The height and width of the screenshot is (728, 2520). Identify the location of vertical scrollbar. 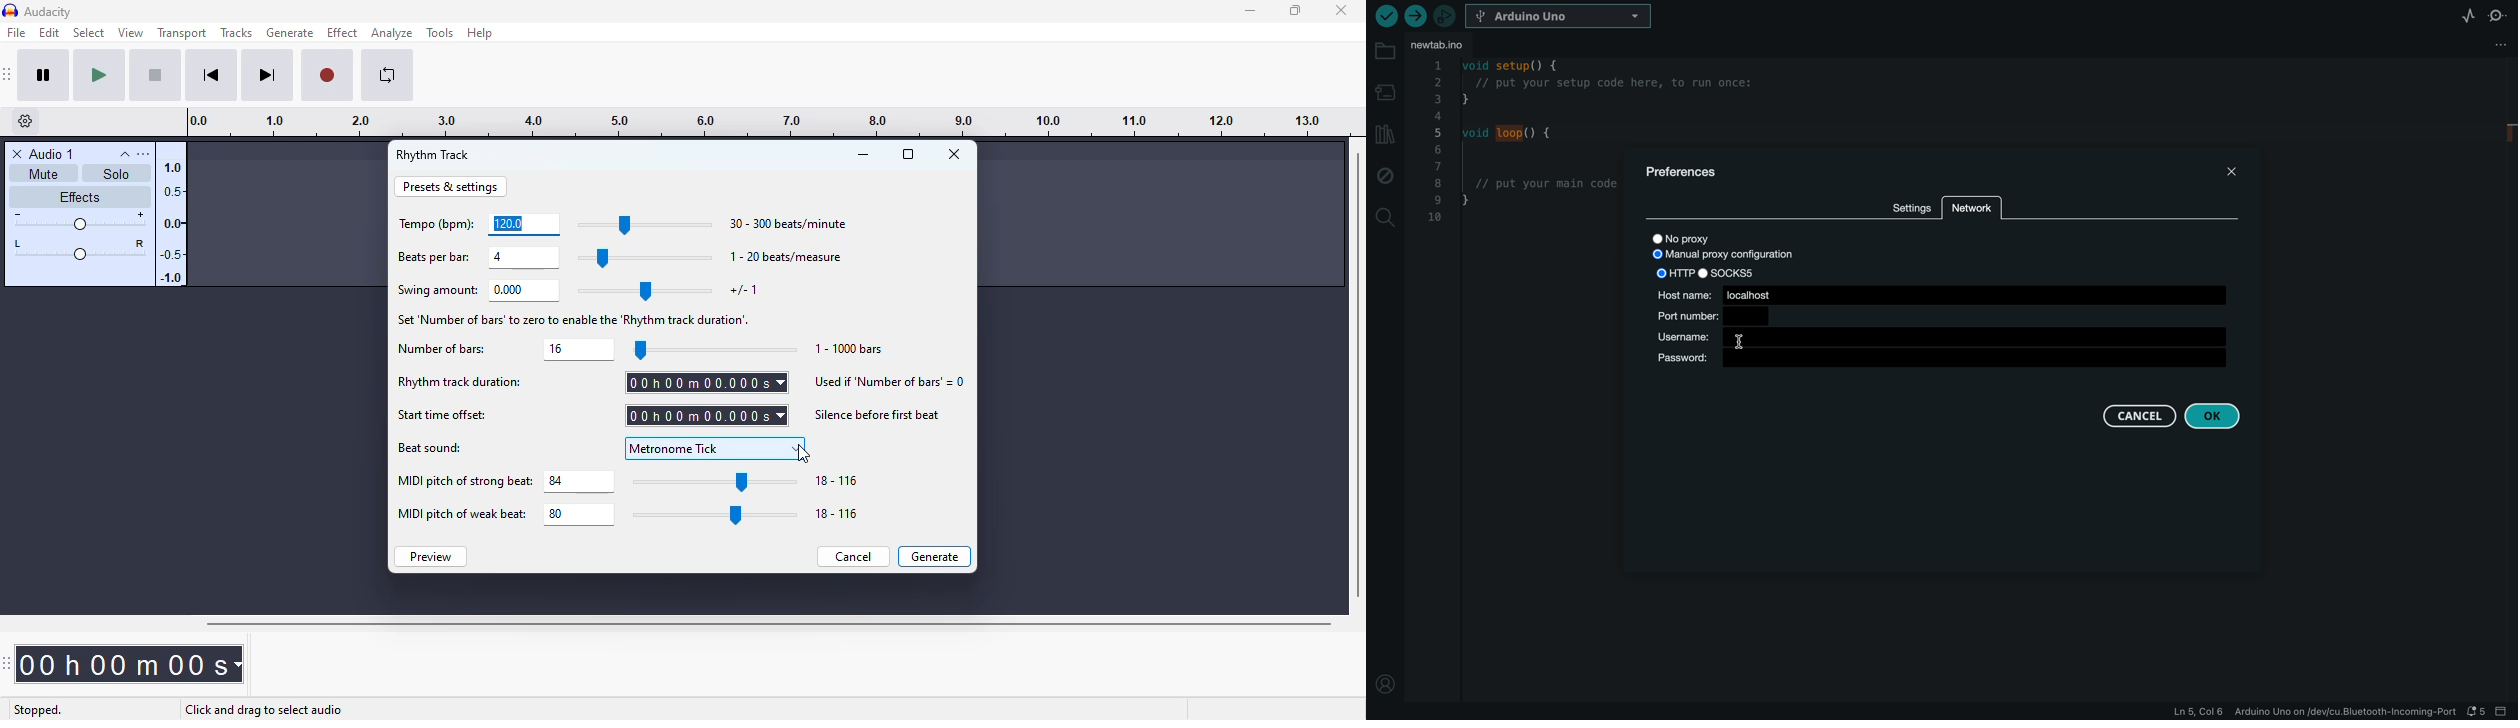
(1358, 373).